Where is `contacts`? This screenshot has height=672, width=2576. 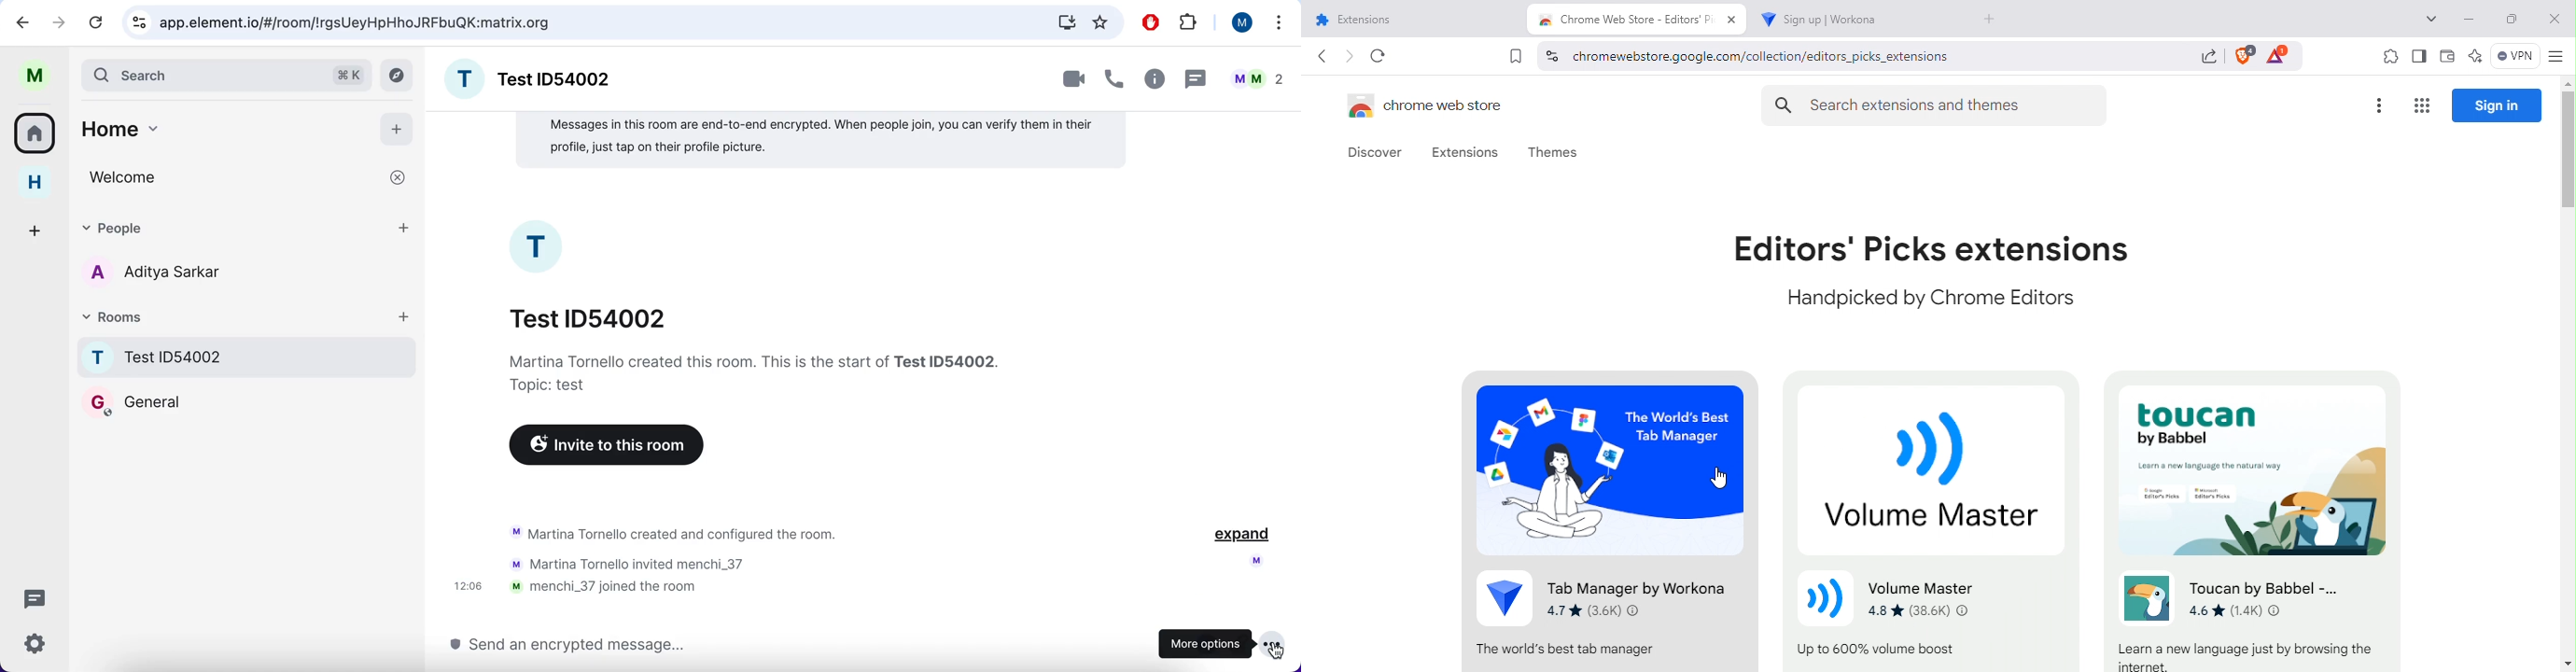 contacts is located at coordinates (147, 274).